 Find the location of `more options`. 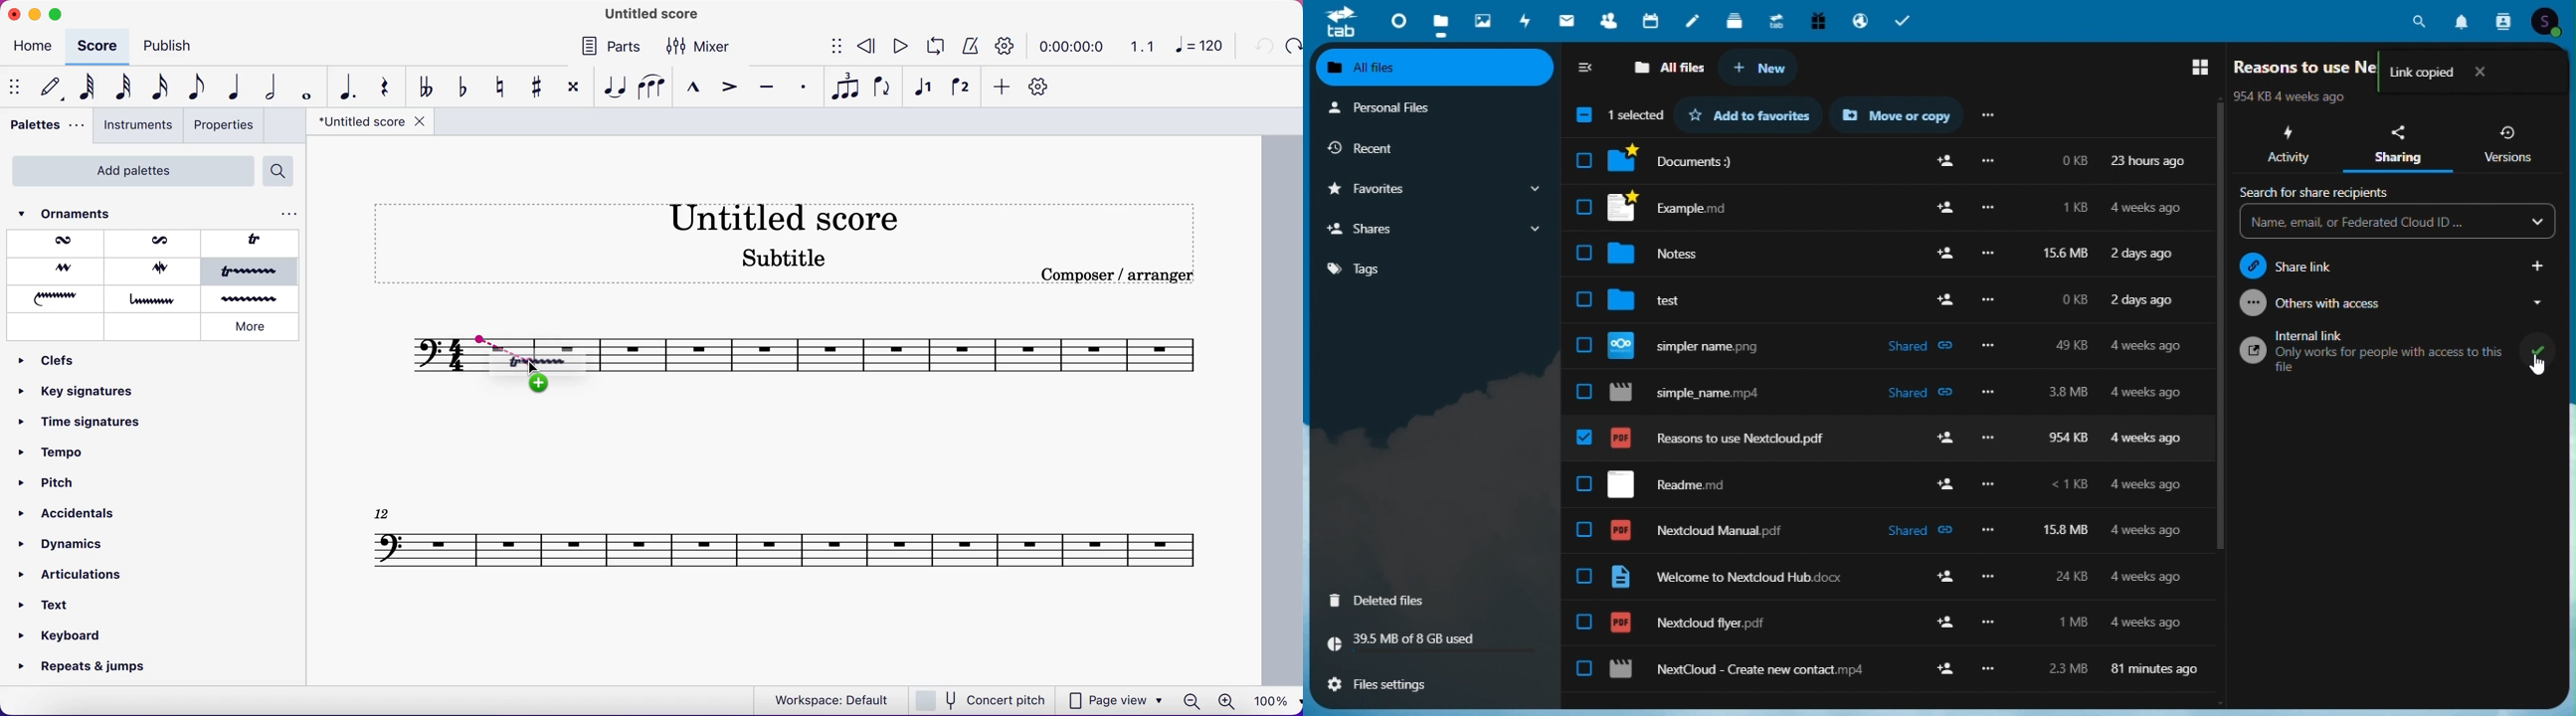

more options is located at coordinates (1988, 161).